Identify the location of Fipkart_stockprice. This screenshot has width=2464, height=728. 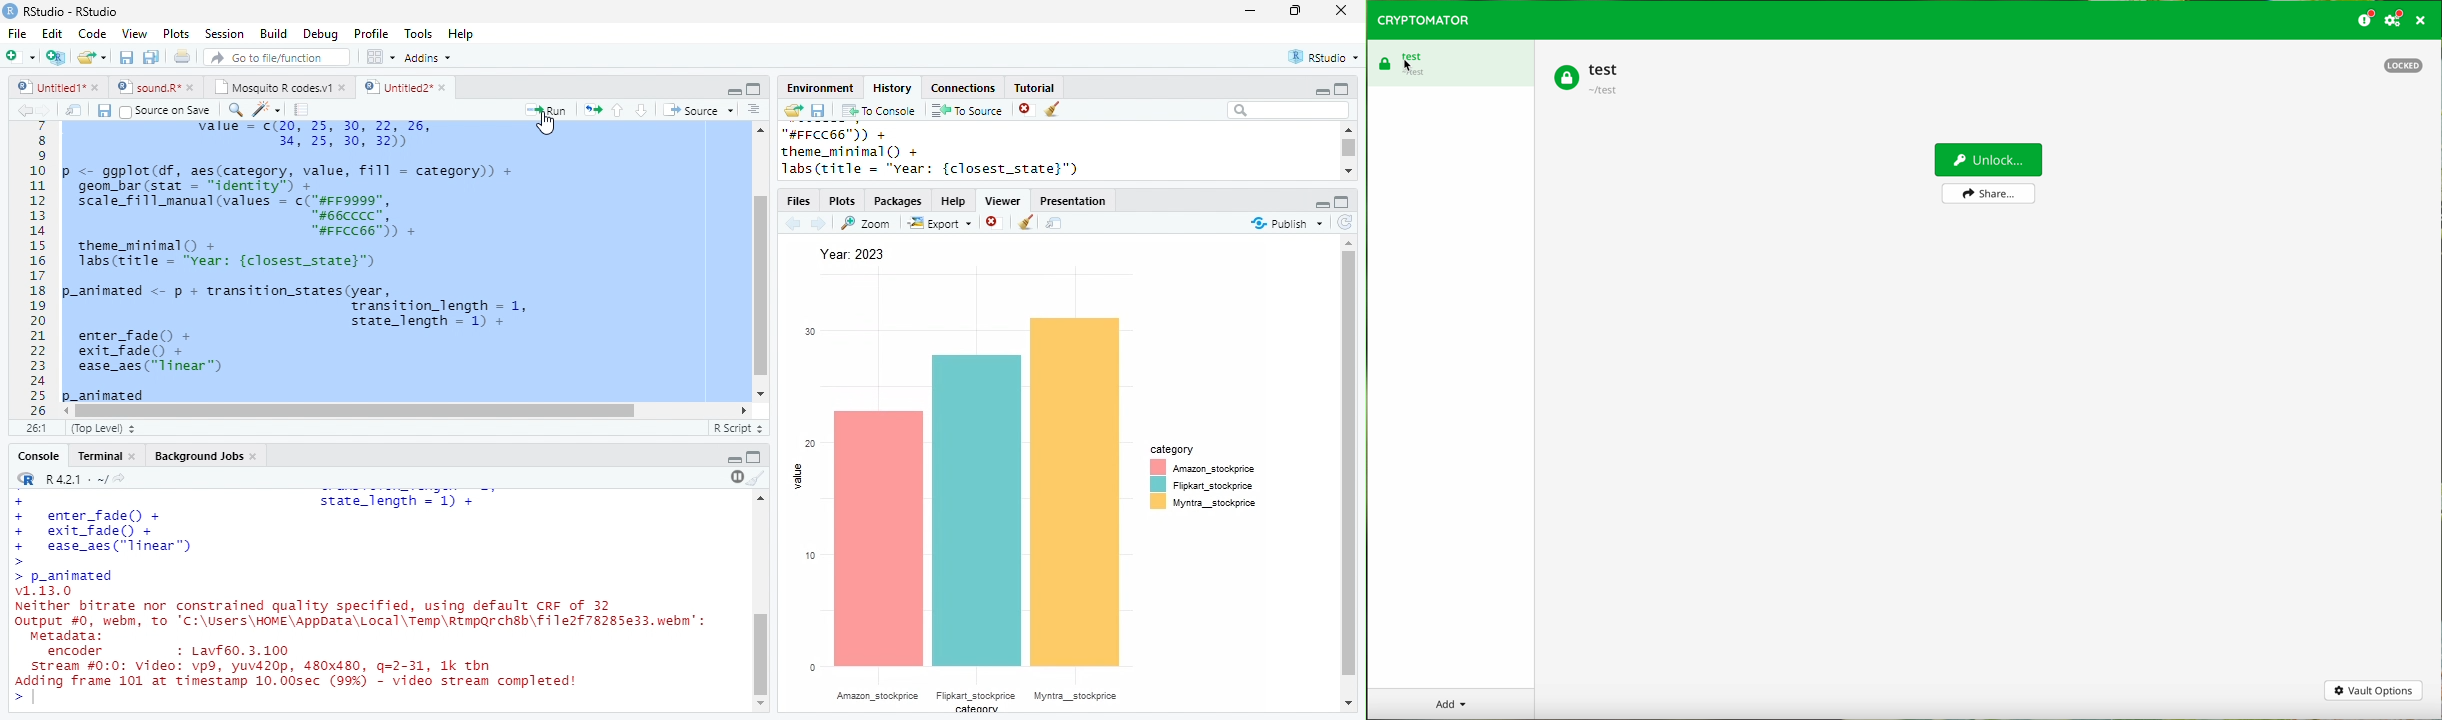
(1214, 484).